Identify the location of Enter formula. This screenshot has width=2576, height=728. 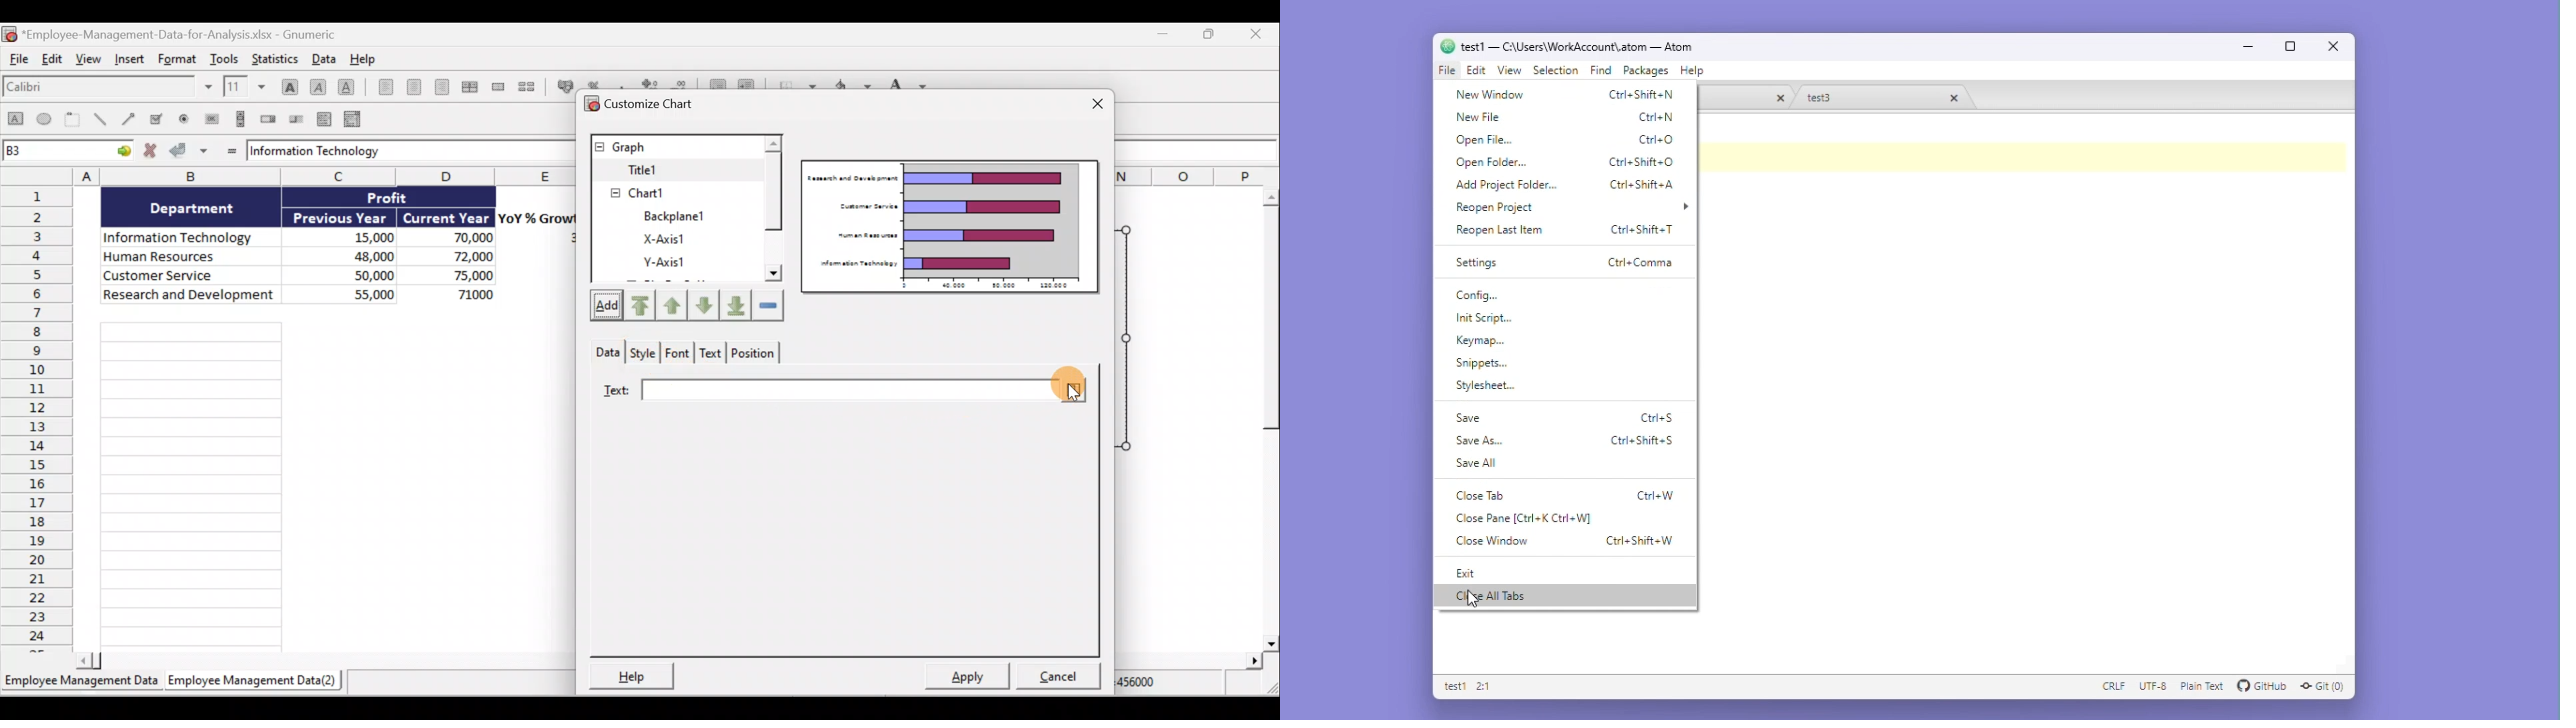
(229, 151).